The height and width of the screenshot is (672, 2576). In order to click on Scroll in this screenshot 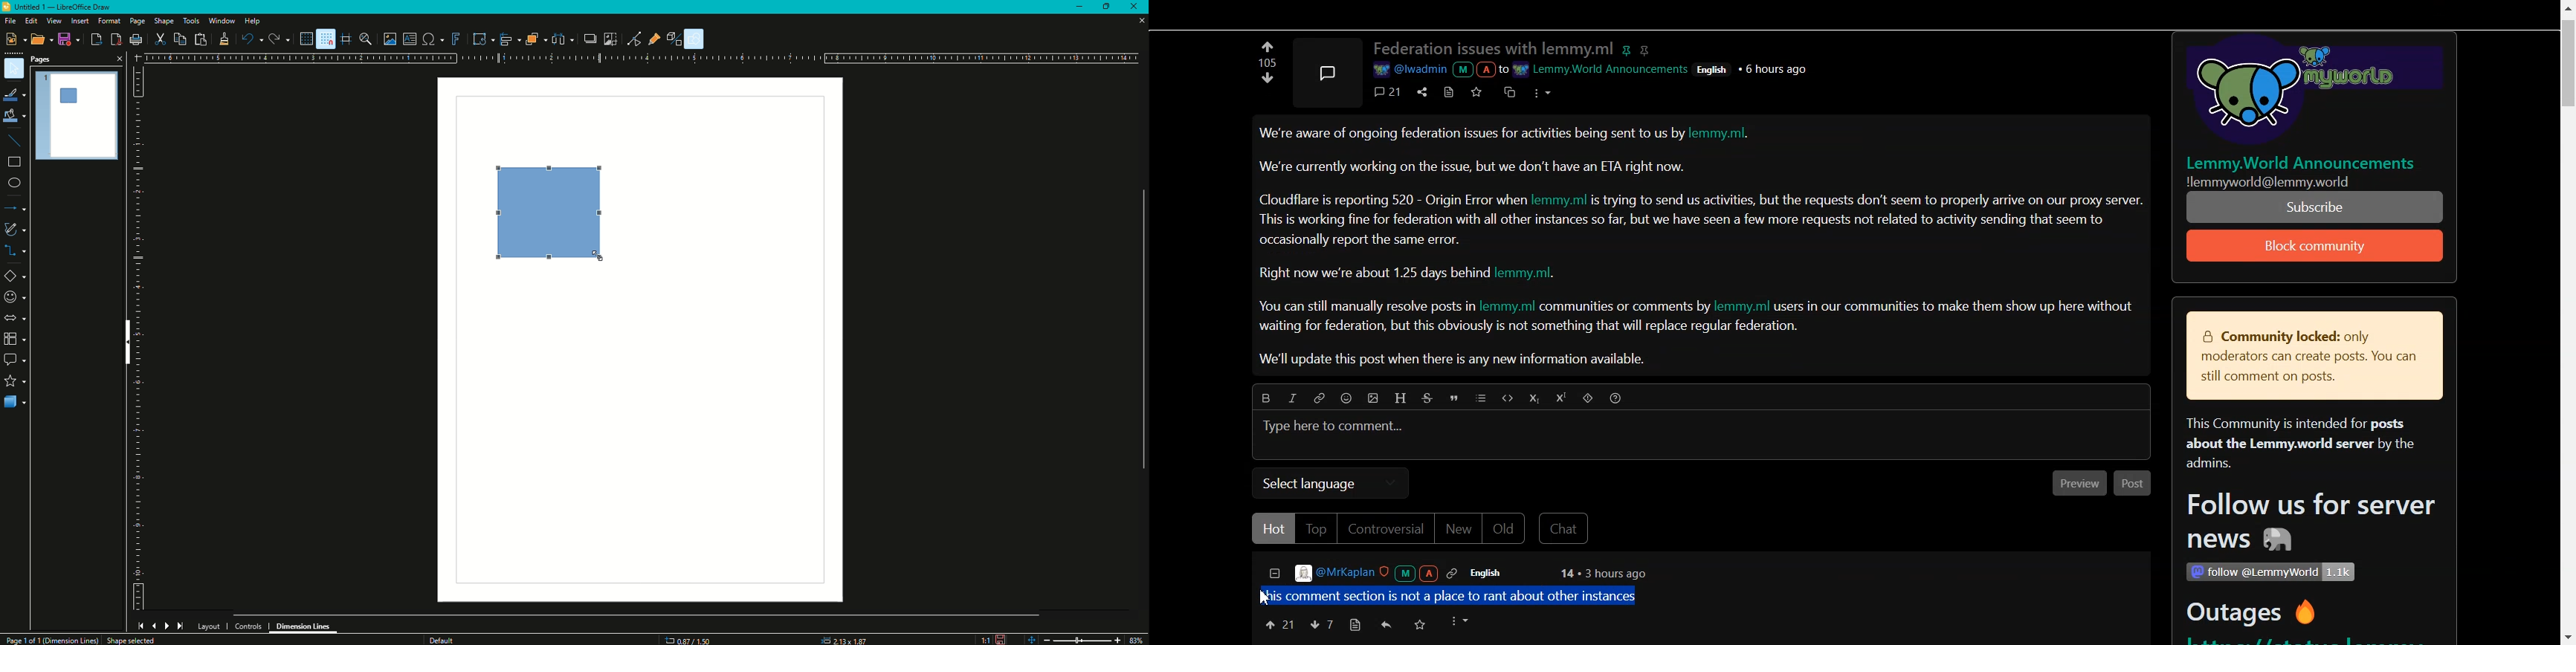, I will do `click(638, 613)`.